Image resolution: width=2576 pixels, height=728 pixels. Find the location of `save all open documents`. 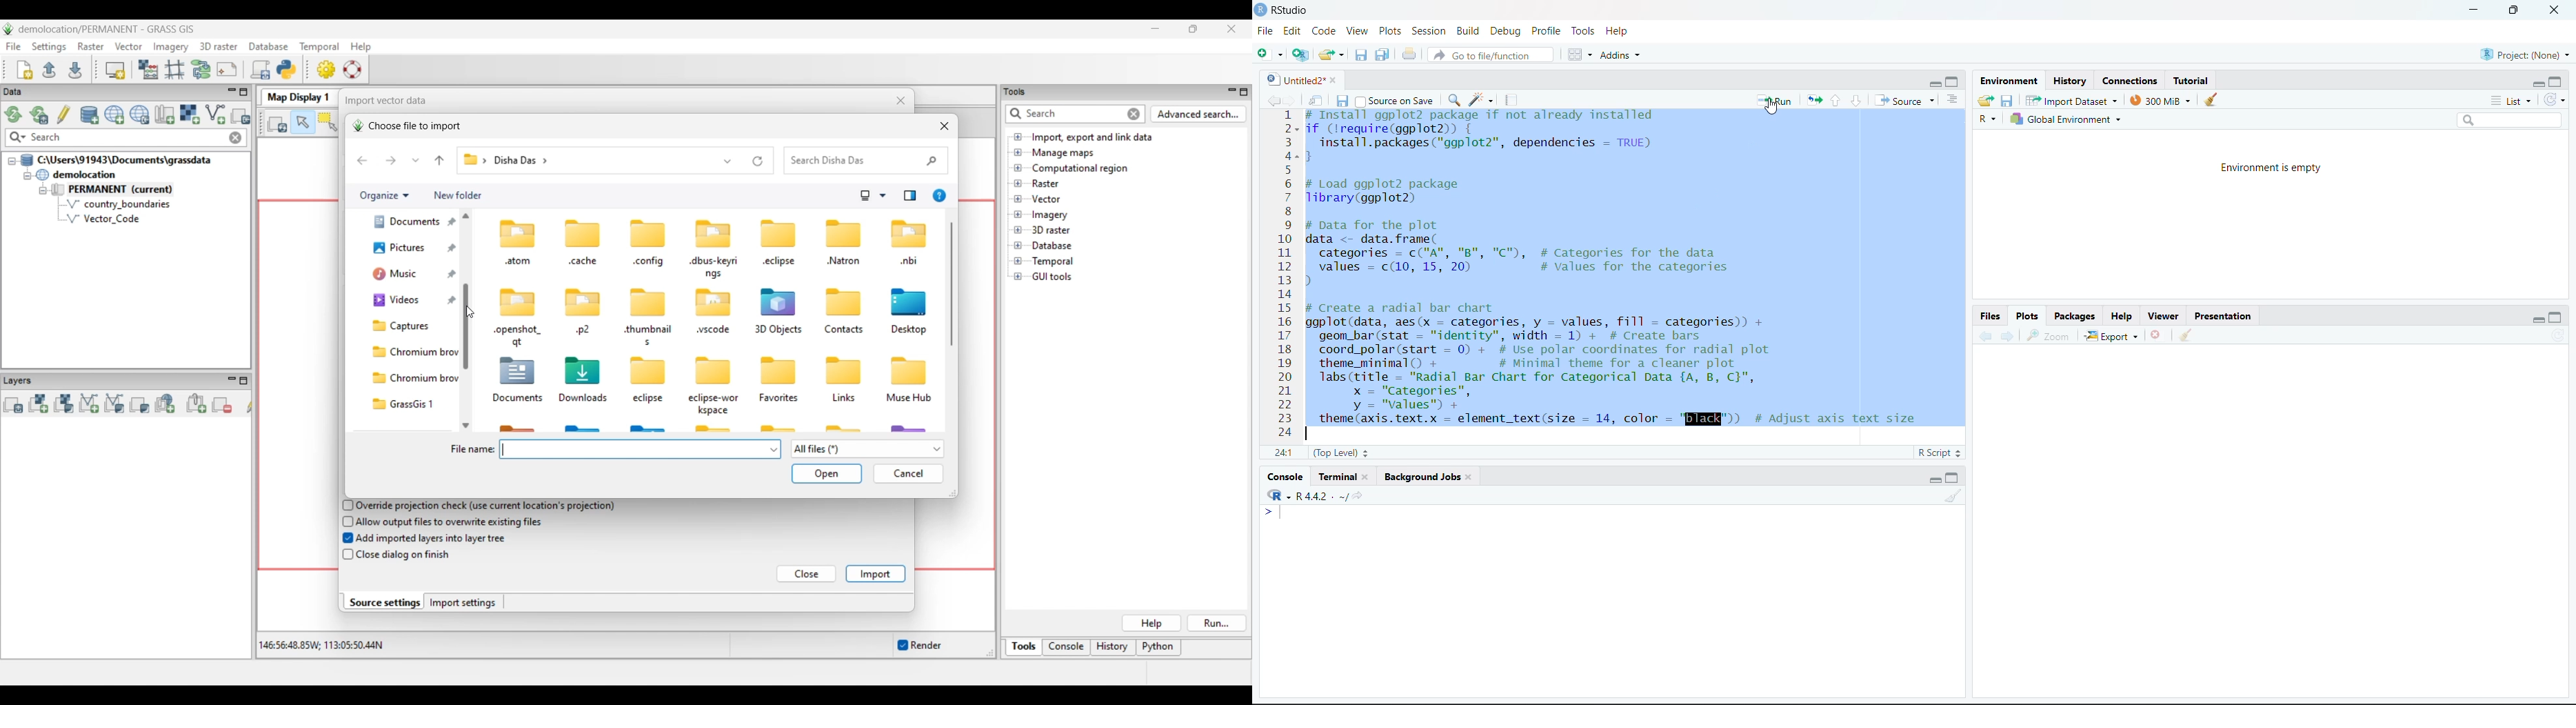

save all open documents is located at coordinates (1382, 54).